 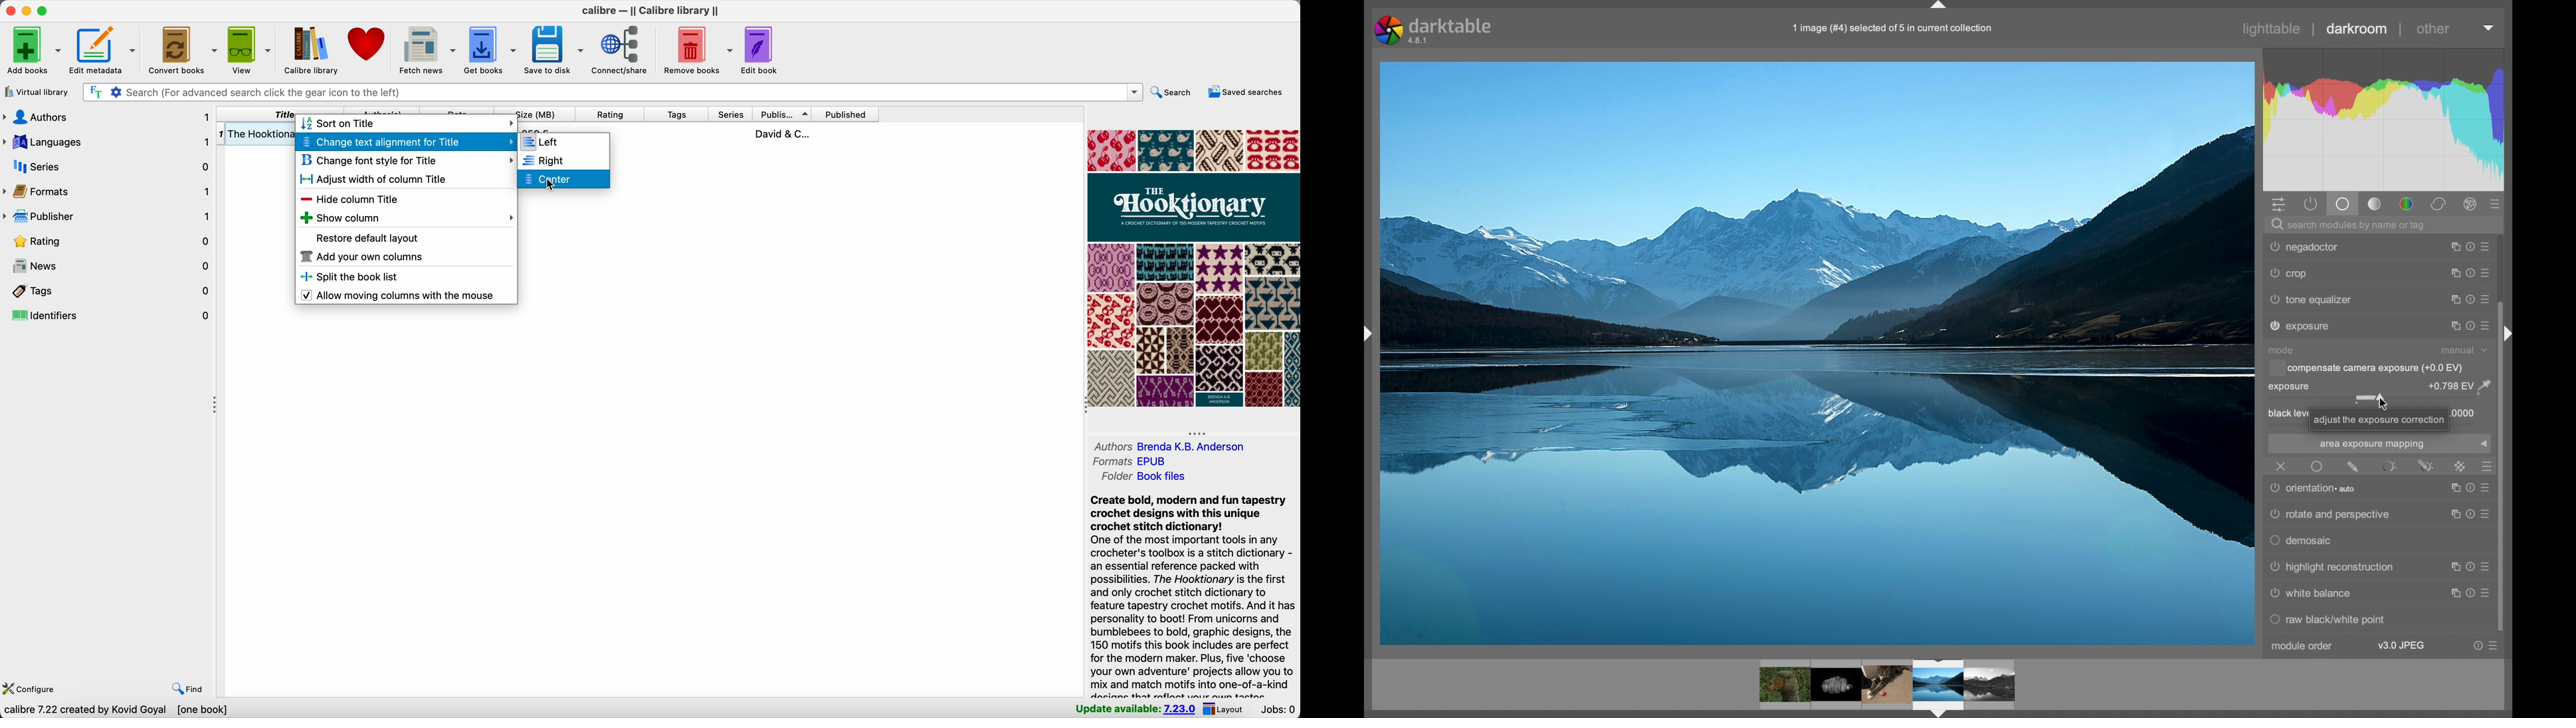 I want to click on published, so click(x=845, y=114).